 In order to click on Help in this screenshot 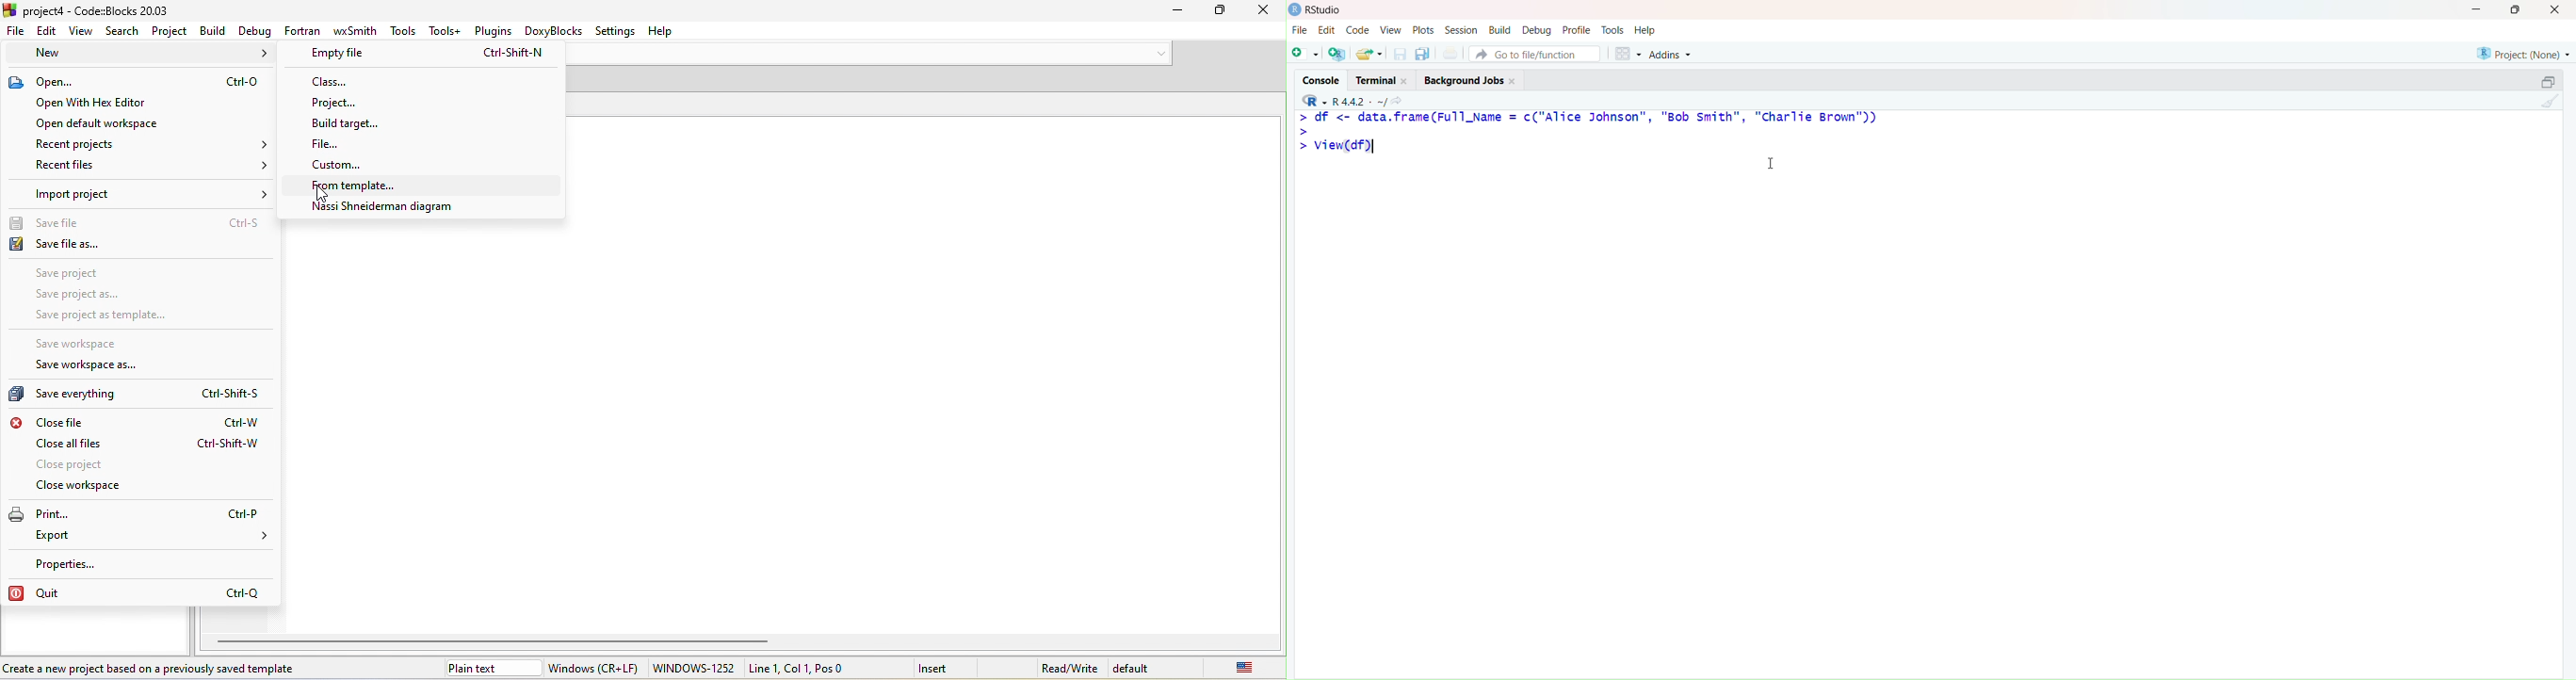, I will do `click(1645, 29)`.